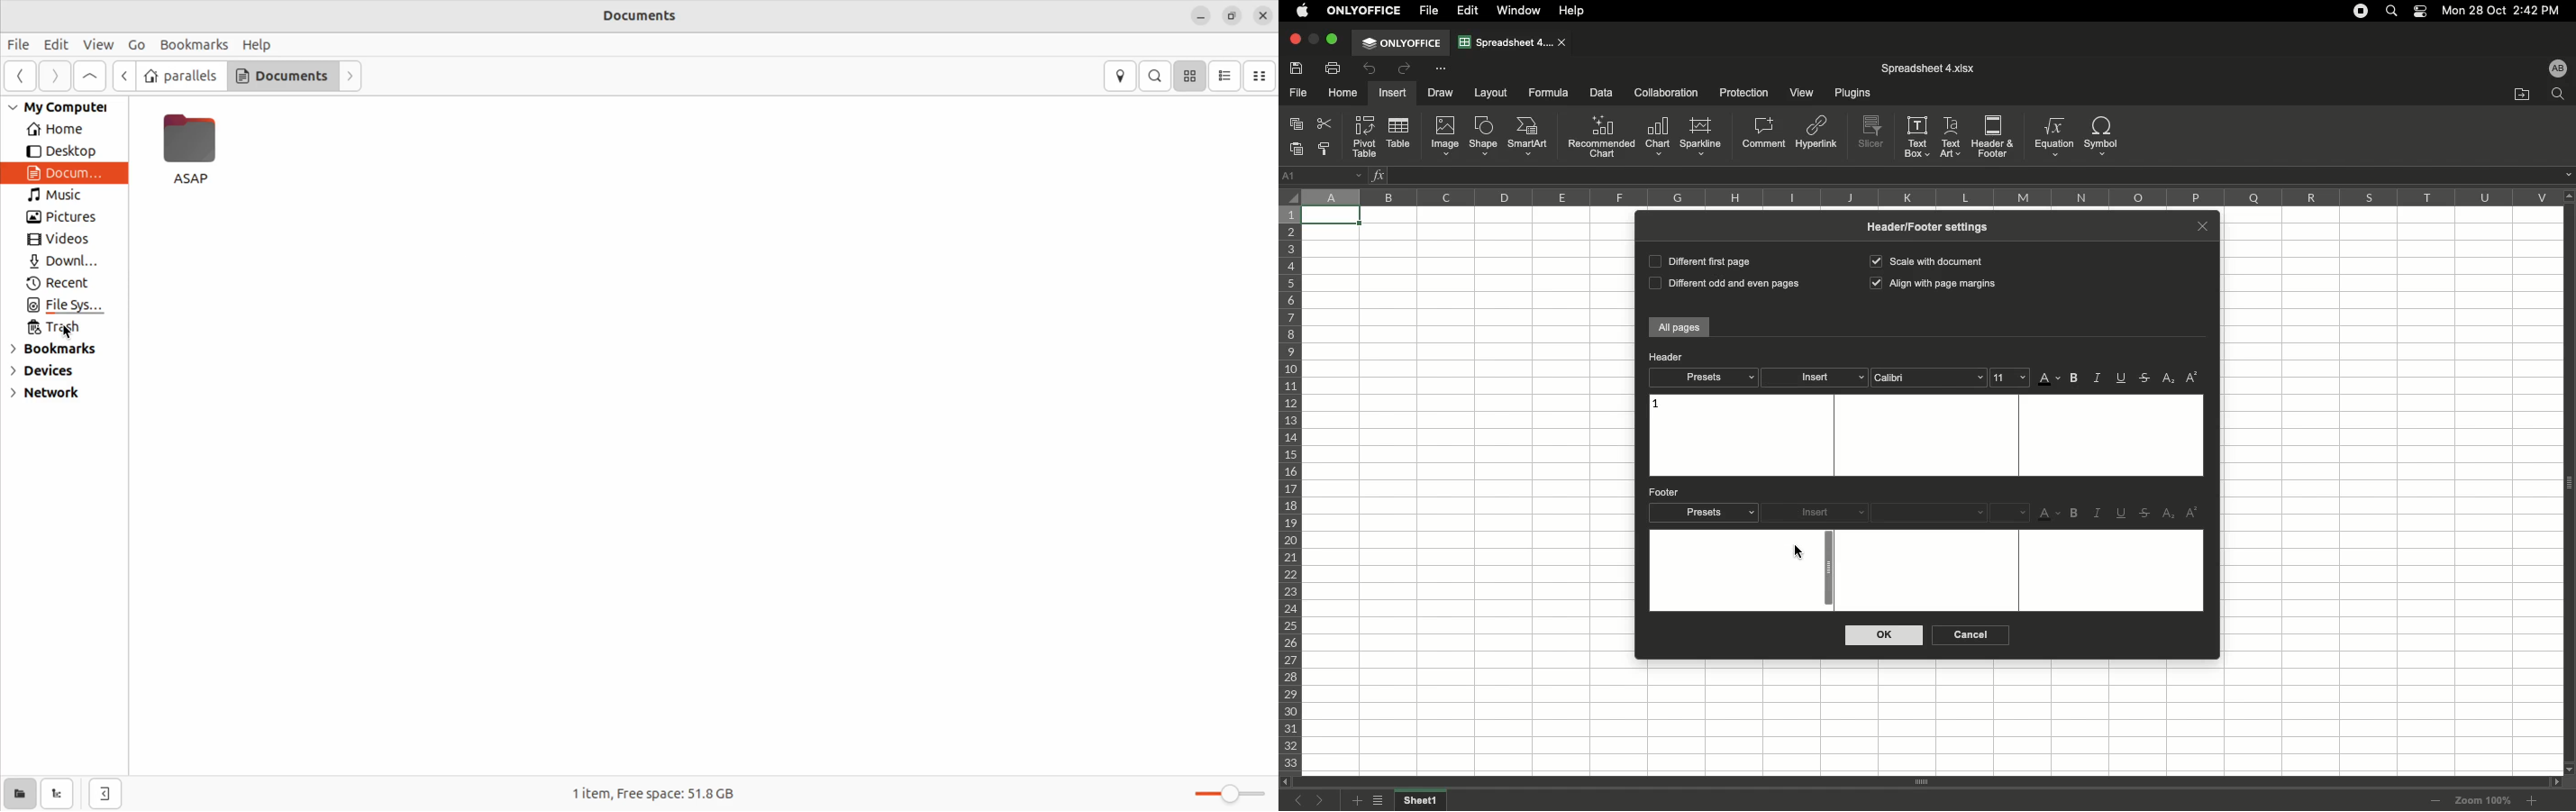  I want to click on OK, so click(1885, 635).